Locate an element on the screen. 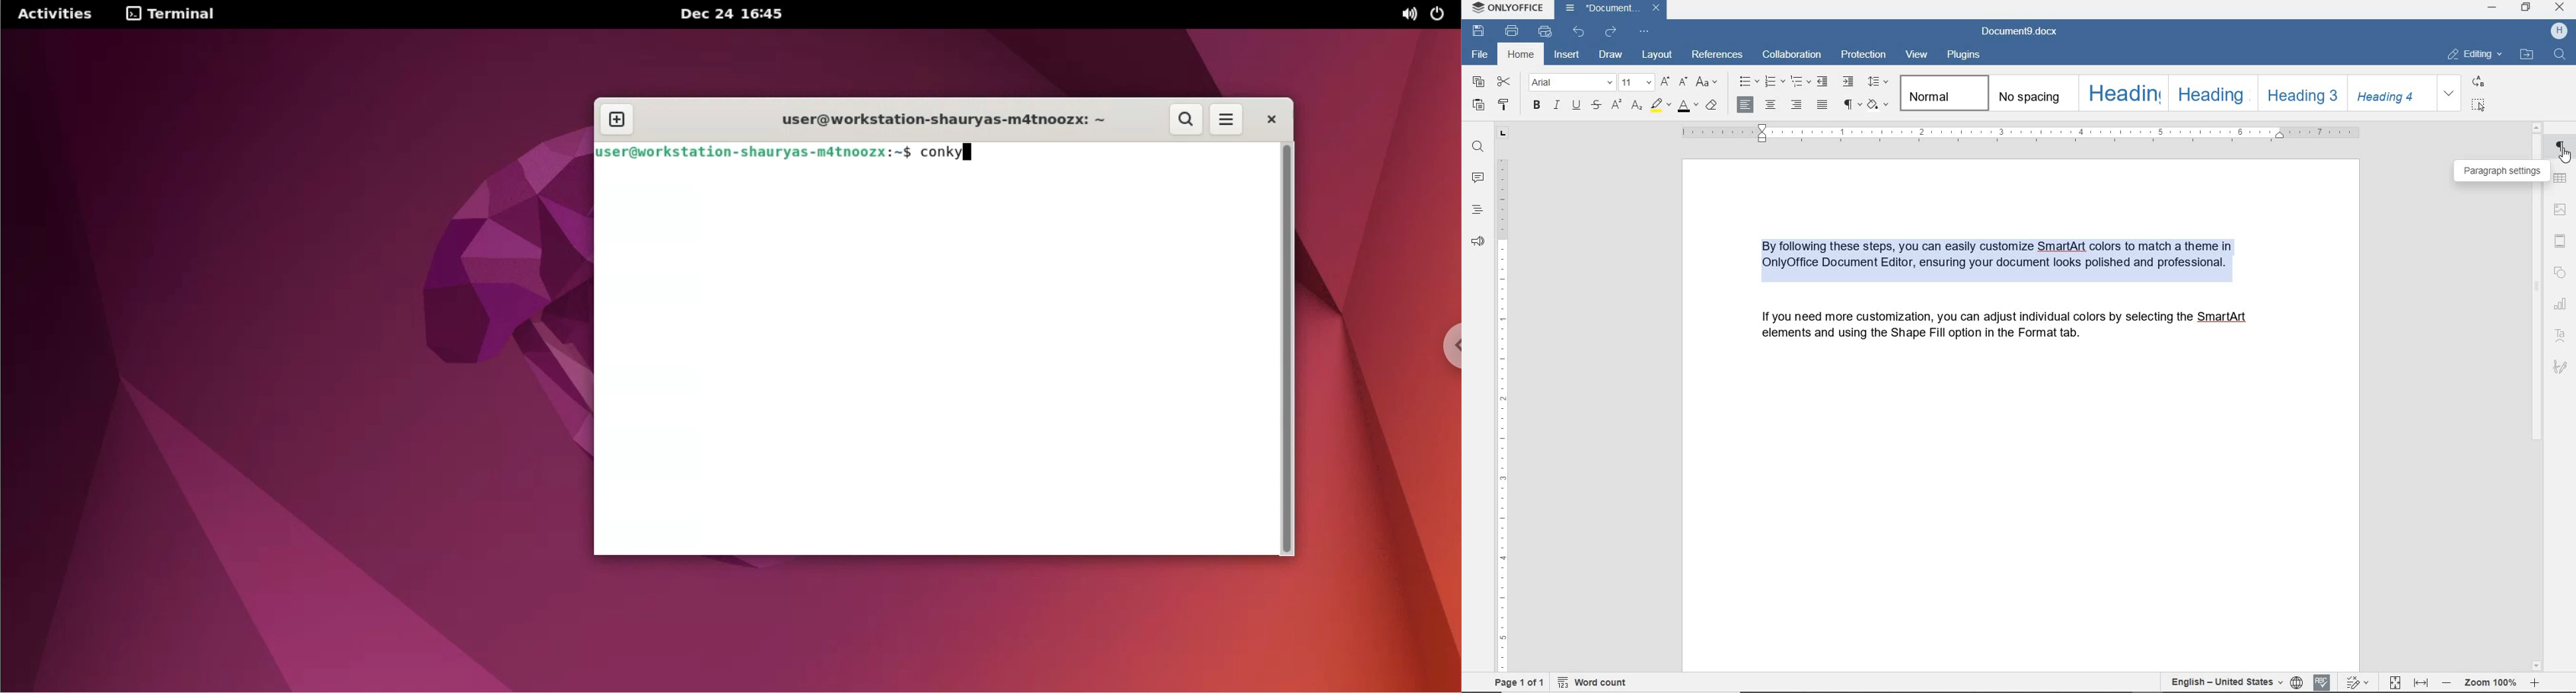 This screenshot has height=700, width=2576. bold is located at coordinates (1536, 104).